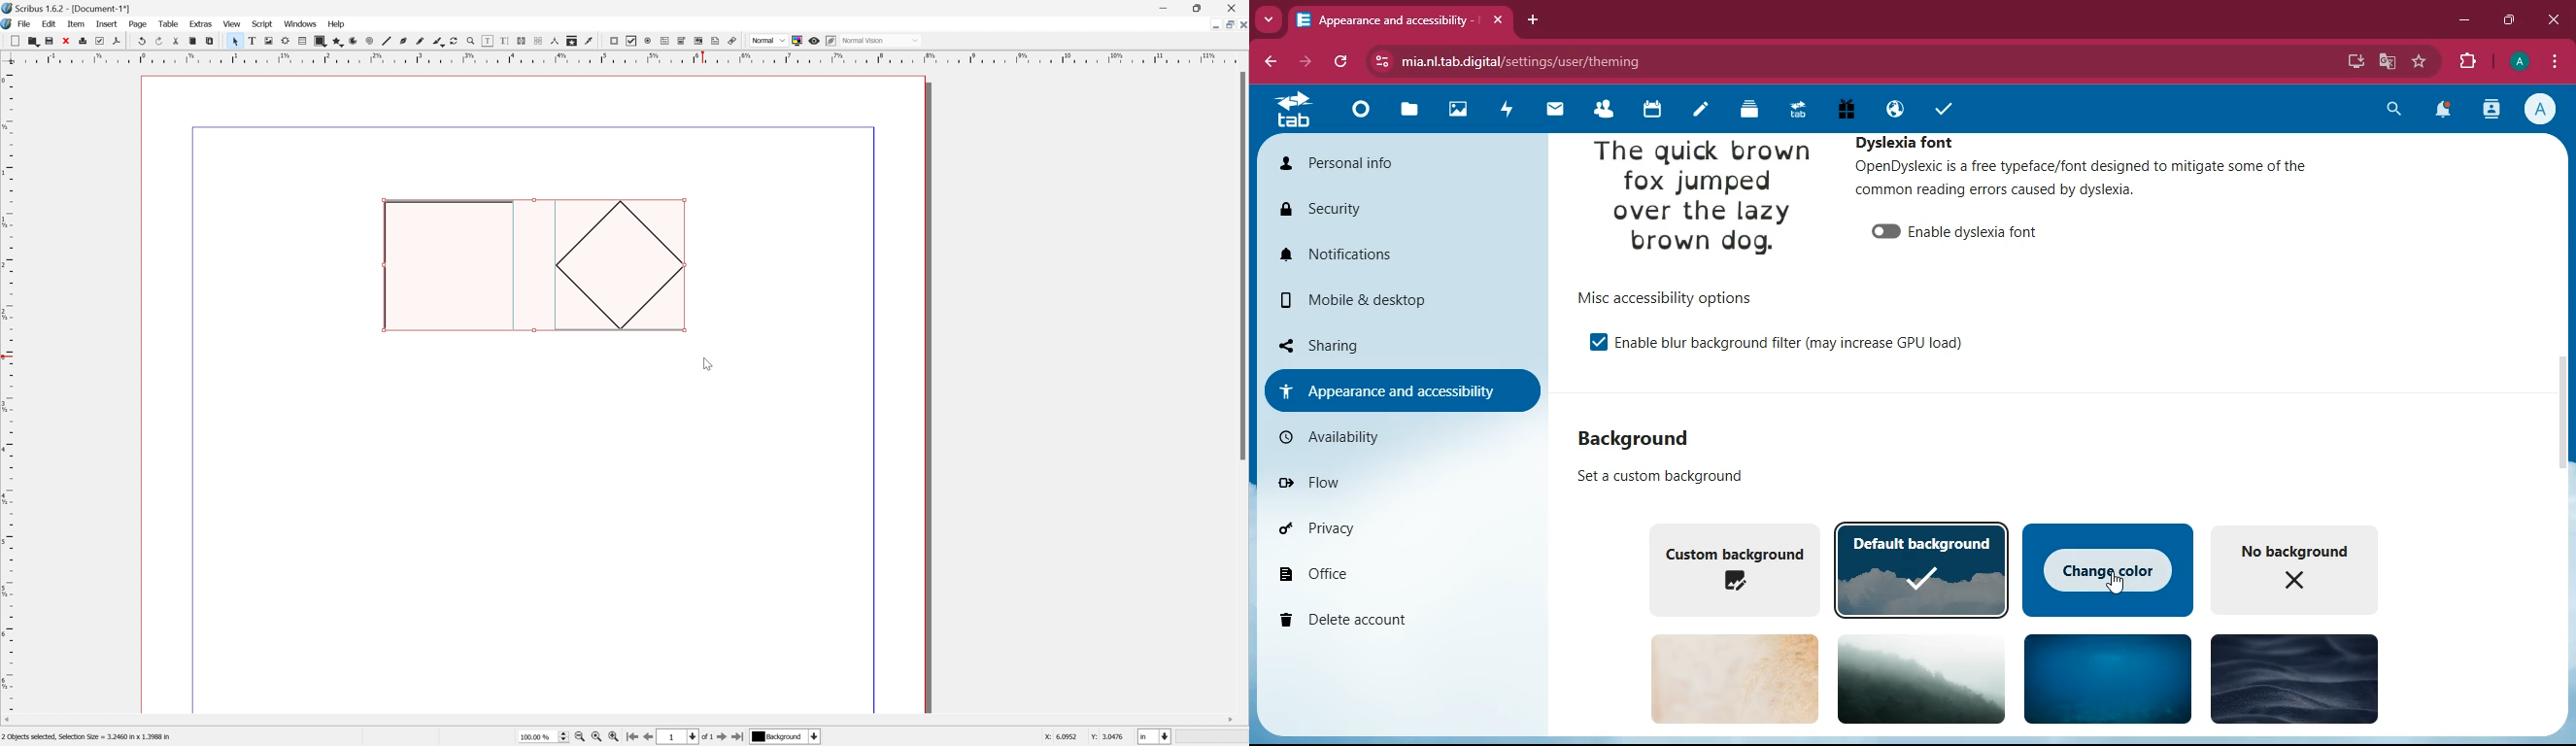 The image size is (2576, 756). What do you see at coordinates (2544, 109) in the screenshot?
I see `profile` at bounding box center [2544, 109].